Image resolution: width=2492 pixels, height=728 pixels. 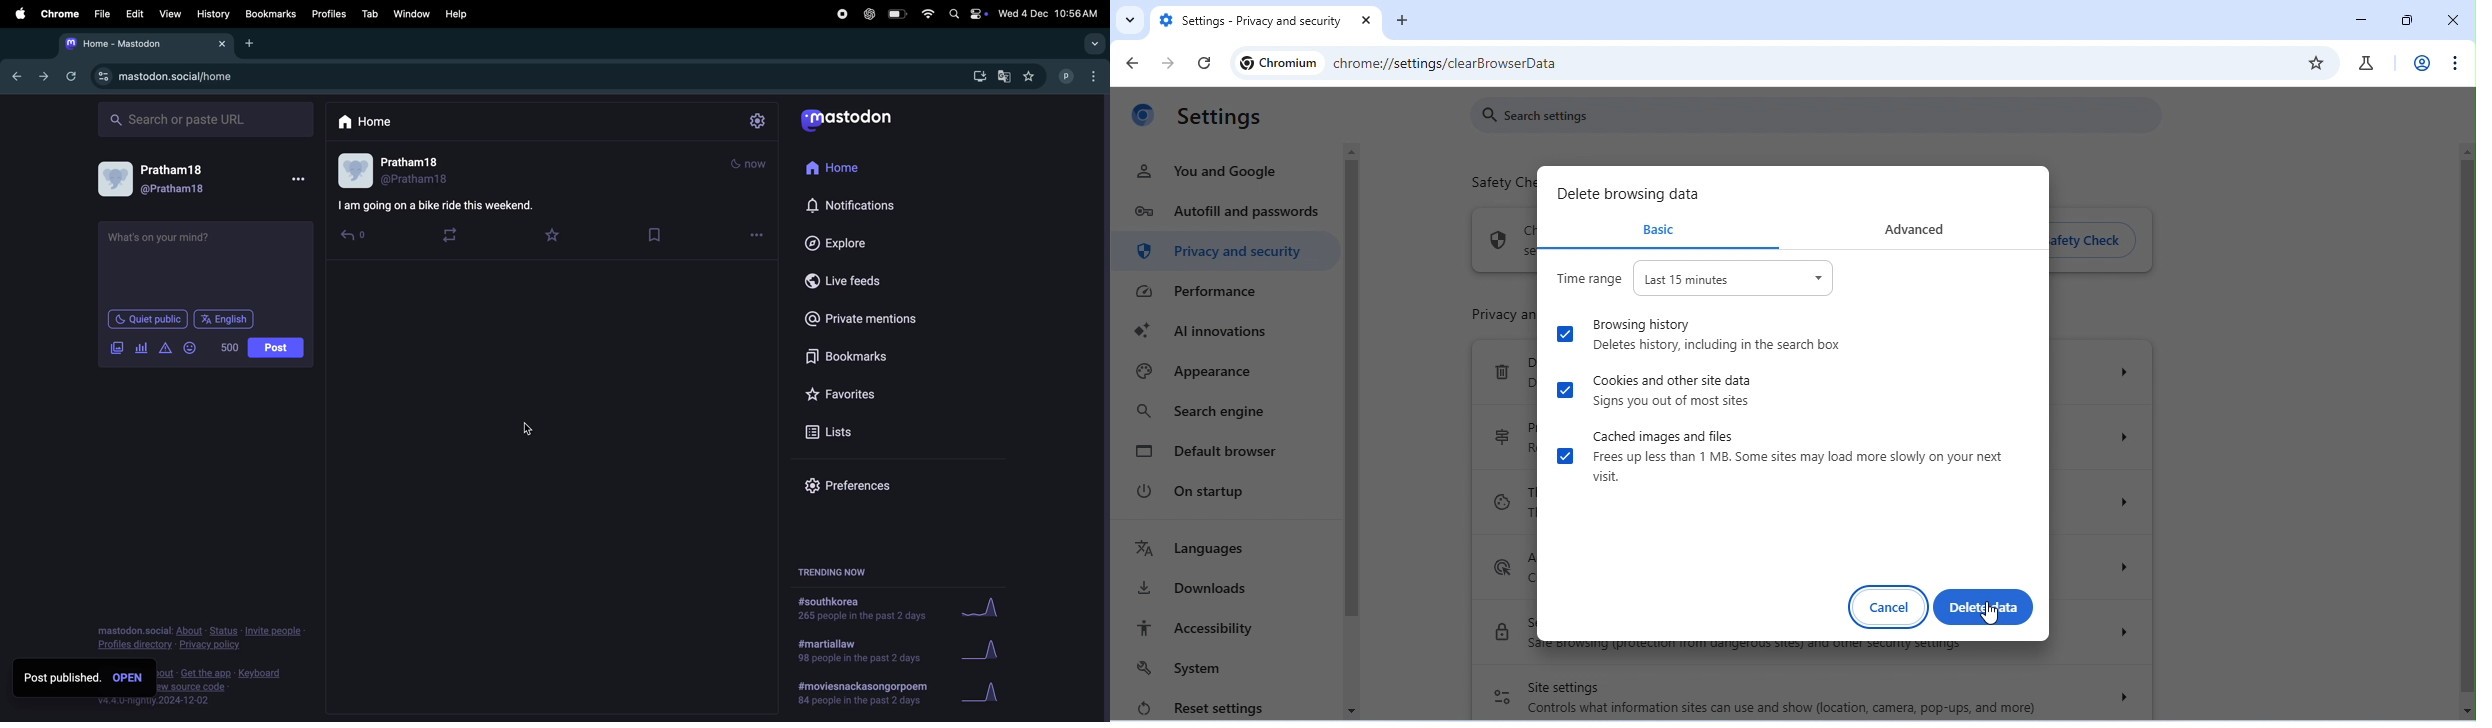 What do you see at coordinates (2128, 435) in the screenshot?
I see `drop down` at bounding box center [2128, 435].